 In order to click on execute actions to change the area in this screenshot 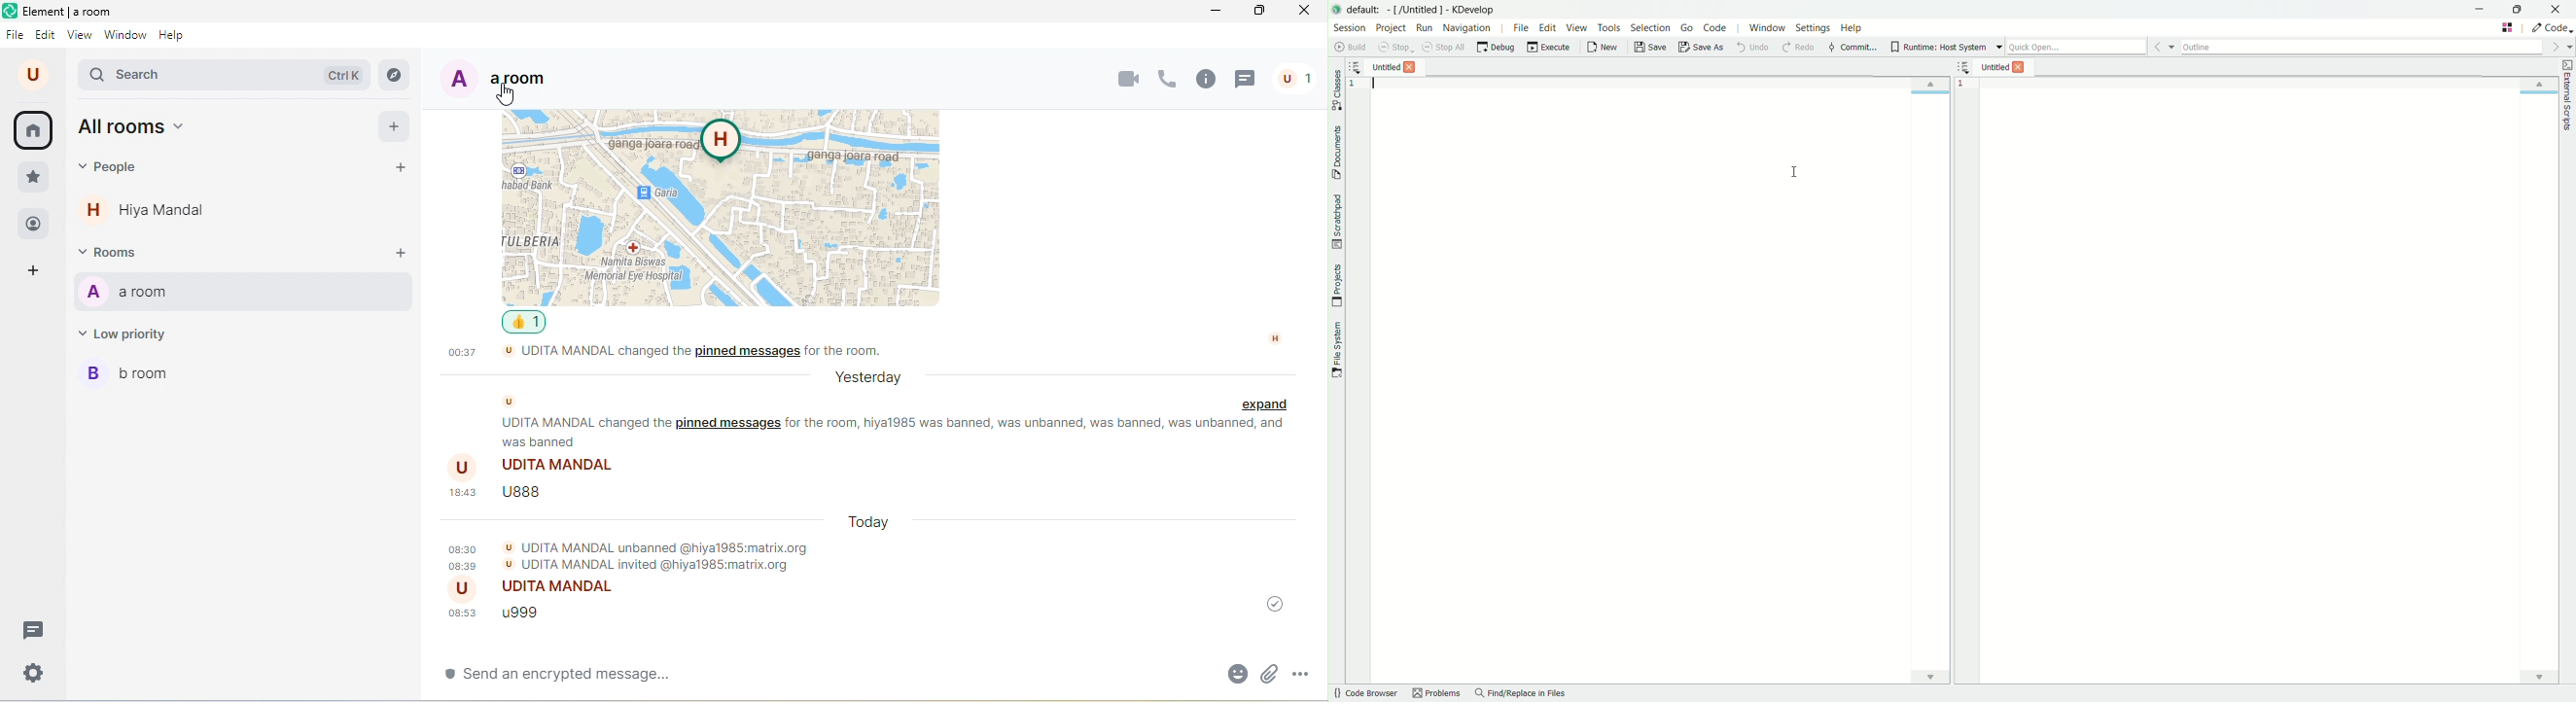, I will do `click(2552, 29)`.